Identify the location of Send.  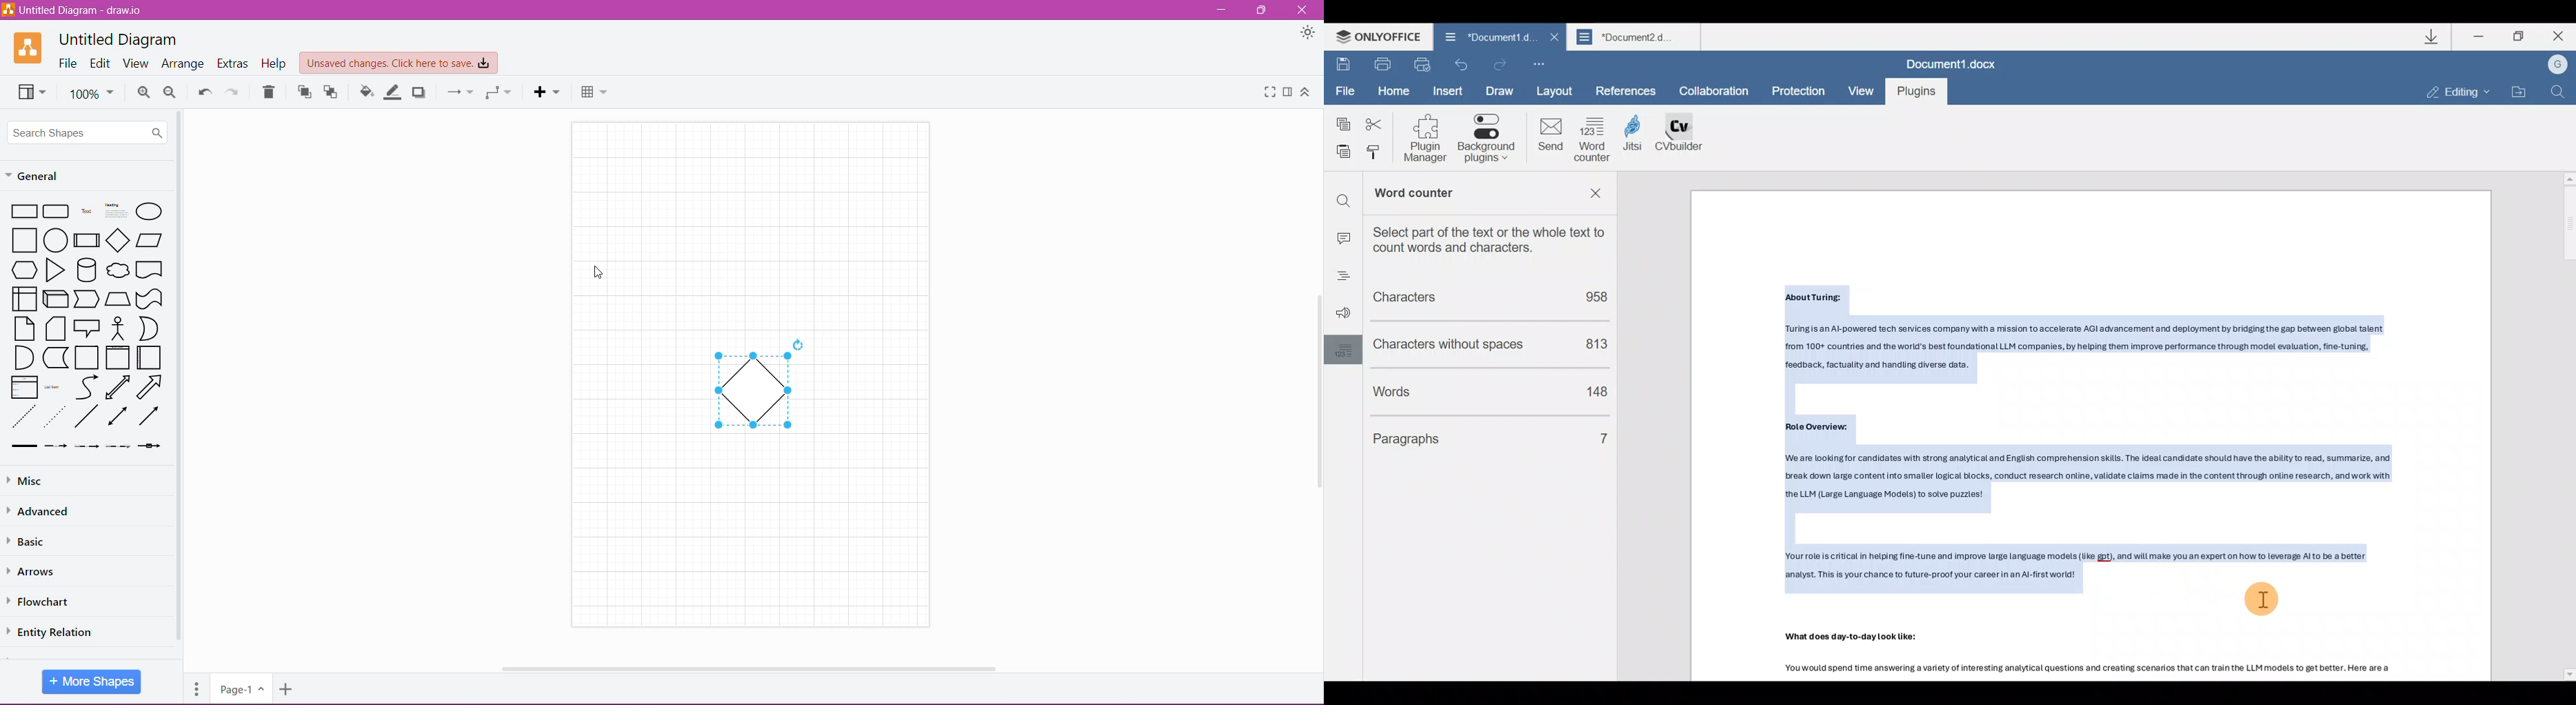
(1550, 138).